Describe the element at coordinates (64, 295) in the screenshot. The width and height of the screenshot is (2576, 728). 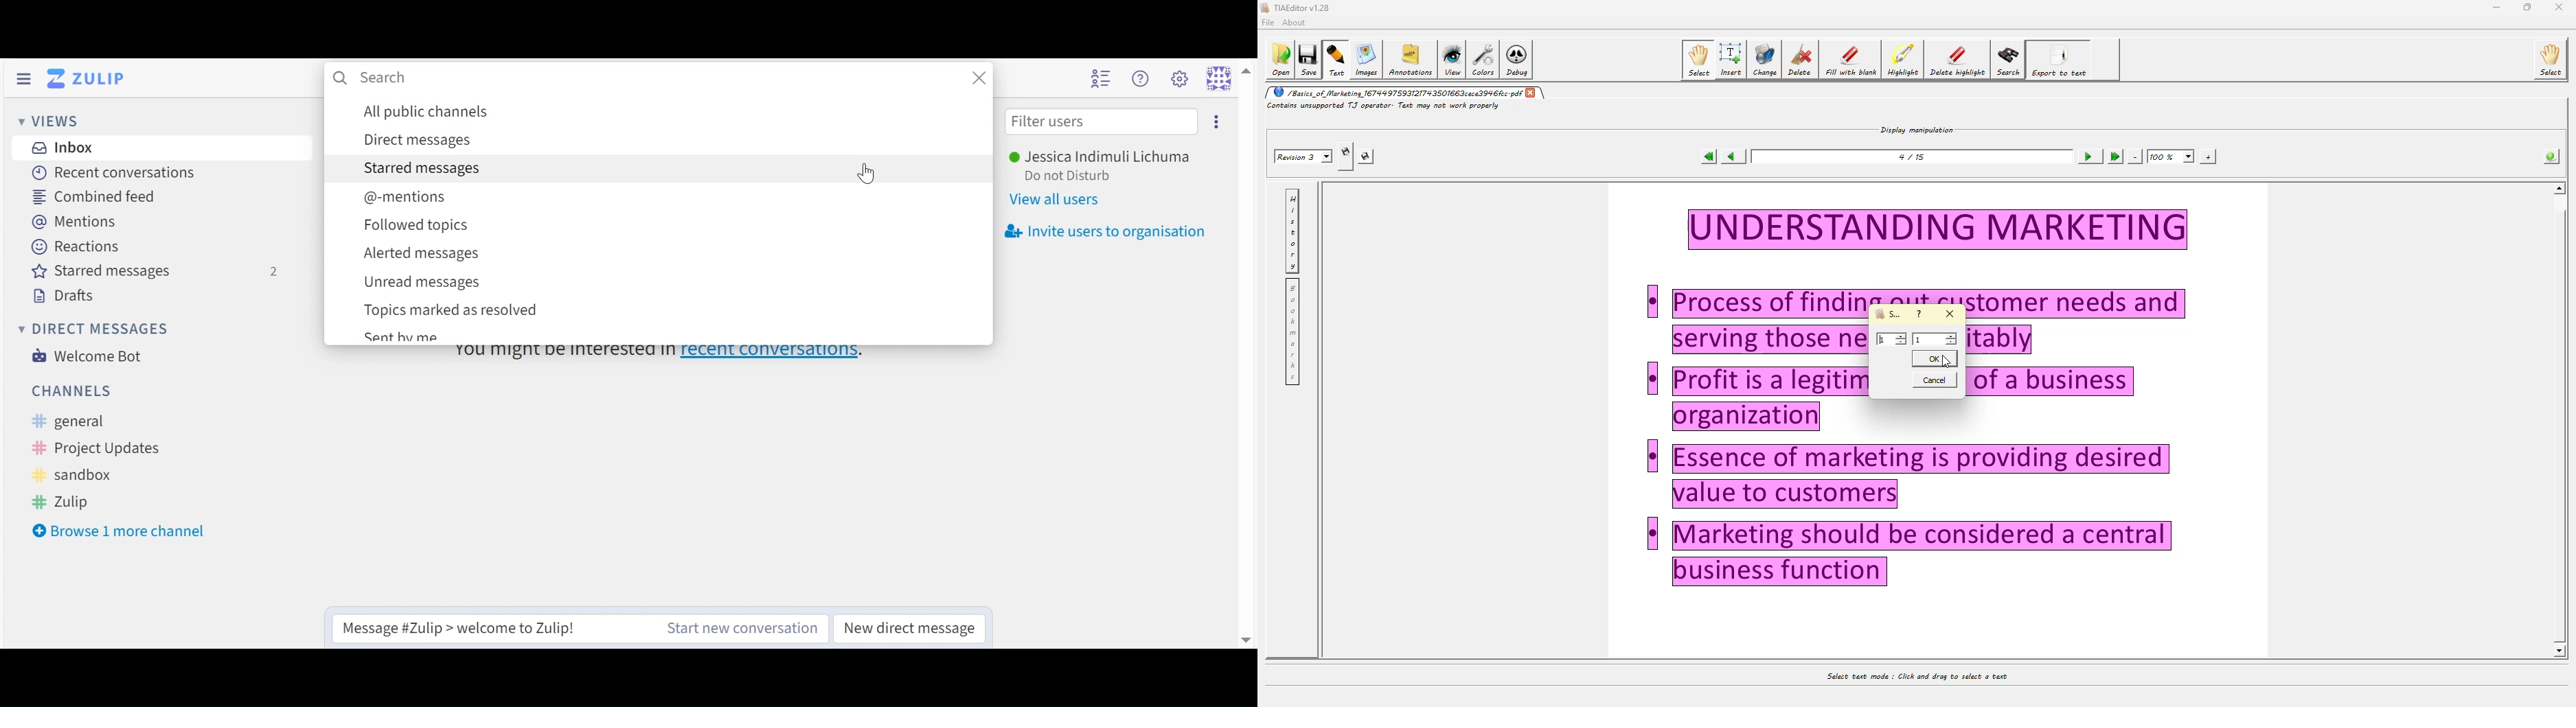
I see `Drafts` at that location.